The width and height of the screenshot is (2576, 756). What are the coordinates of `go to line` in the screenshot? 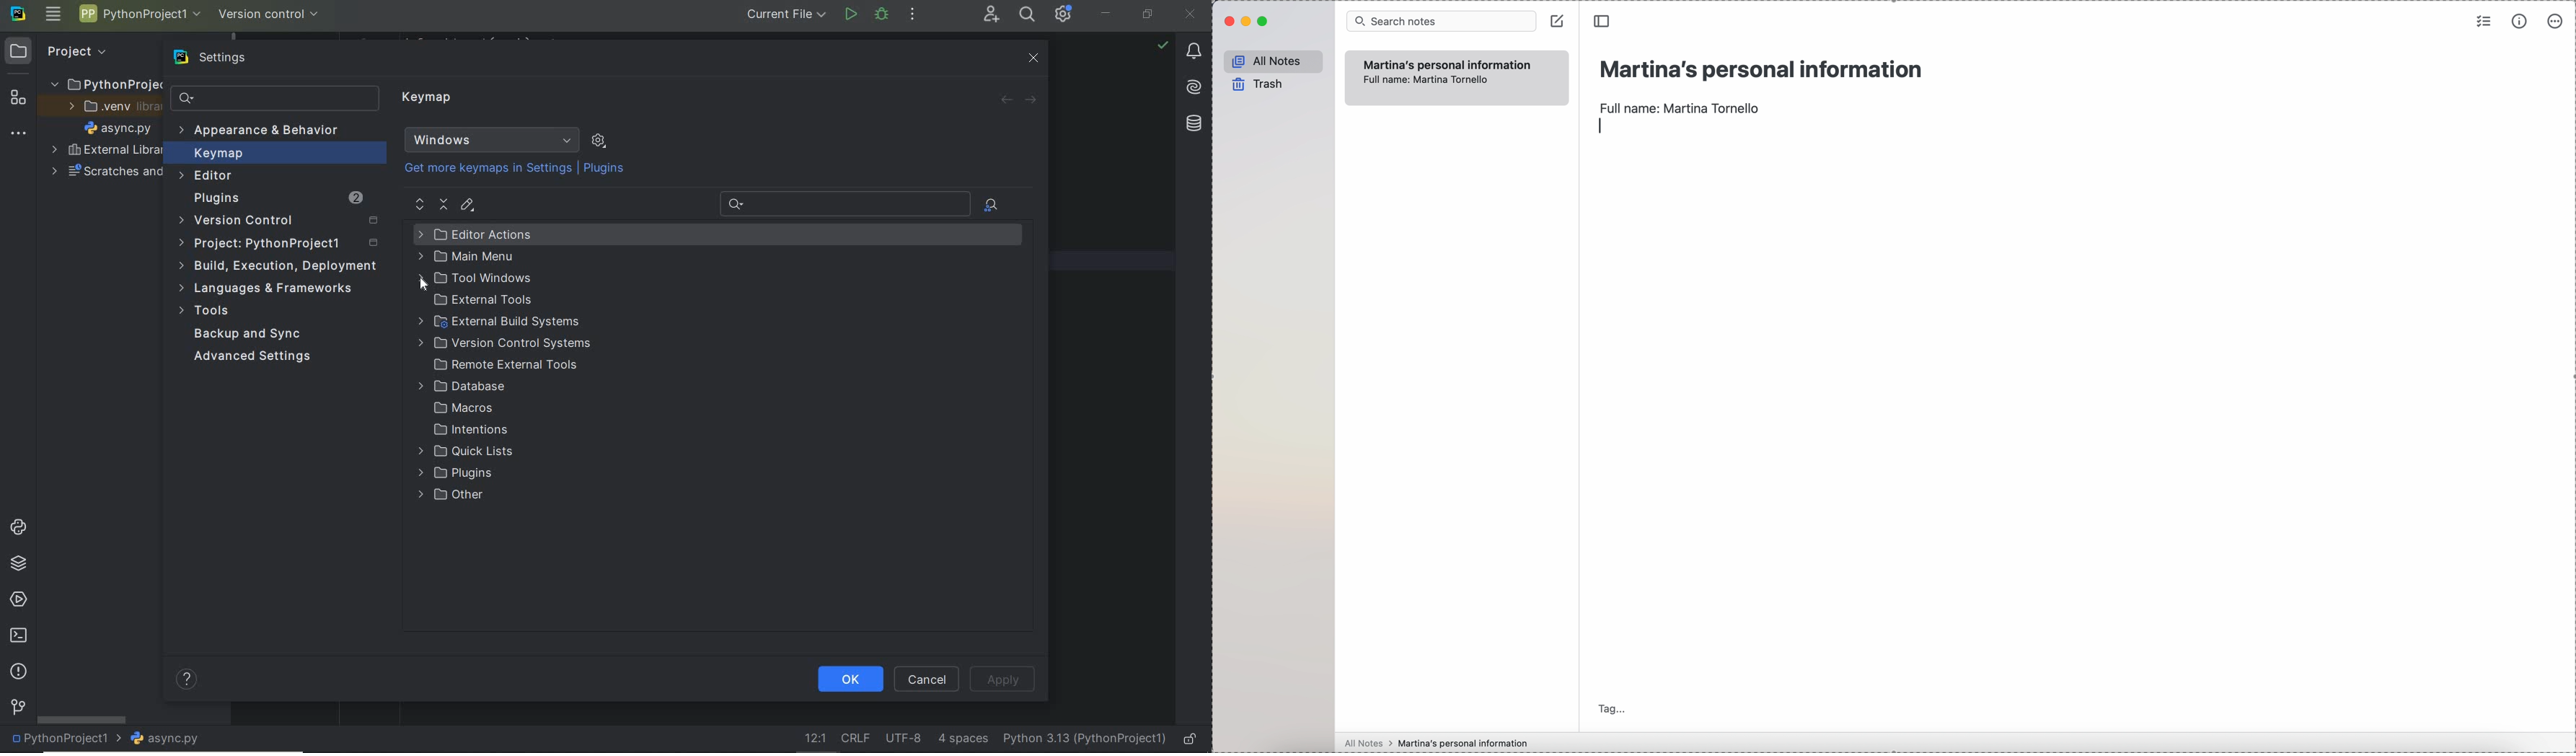 It's located at (813, 739).